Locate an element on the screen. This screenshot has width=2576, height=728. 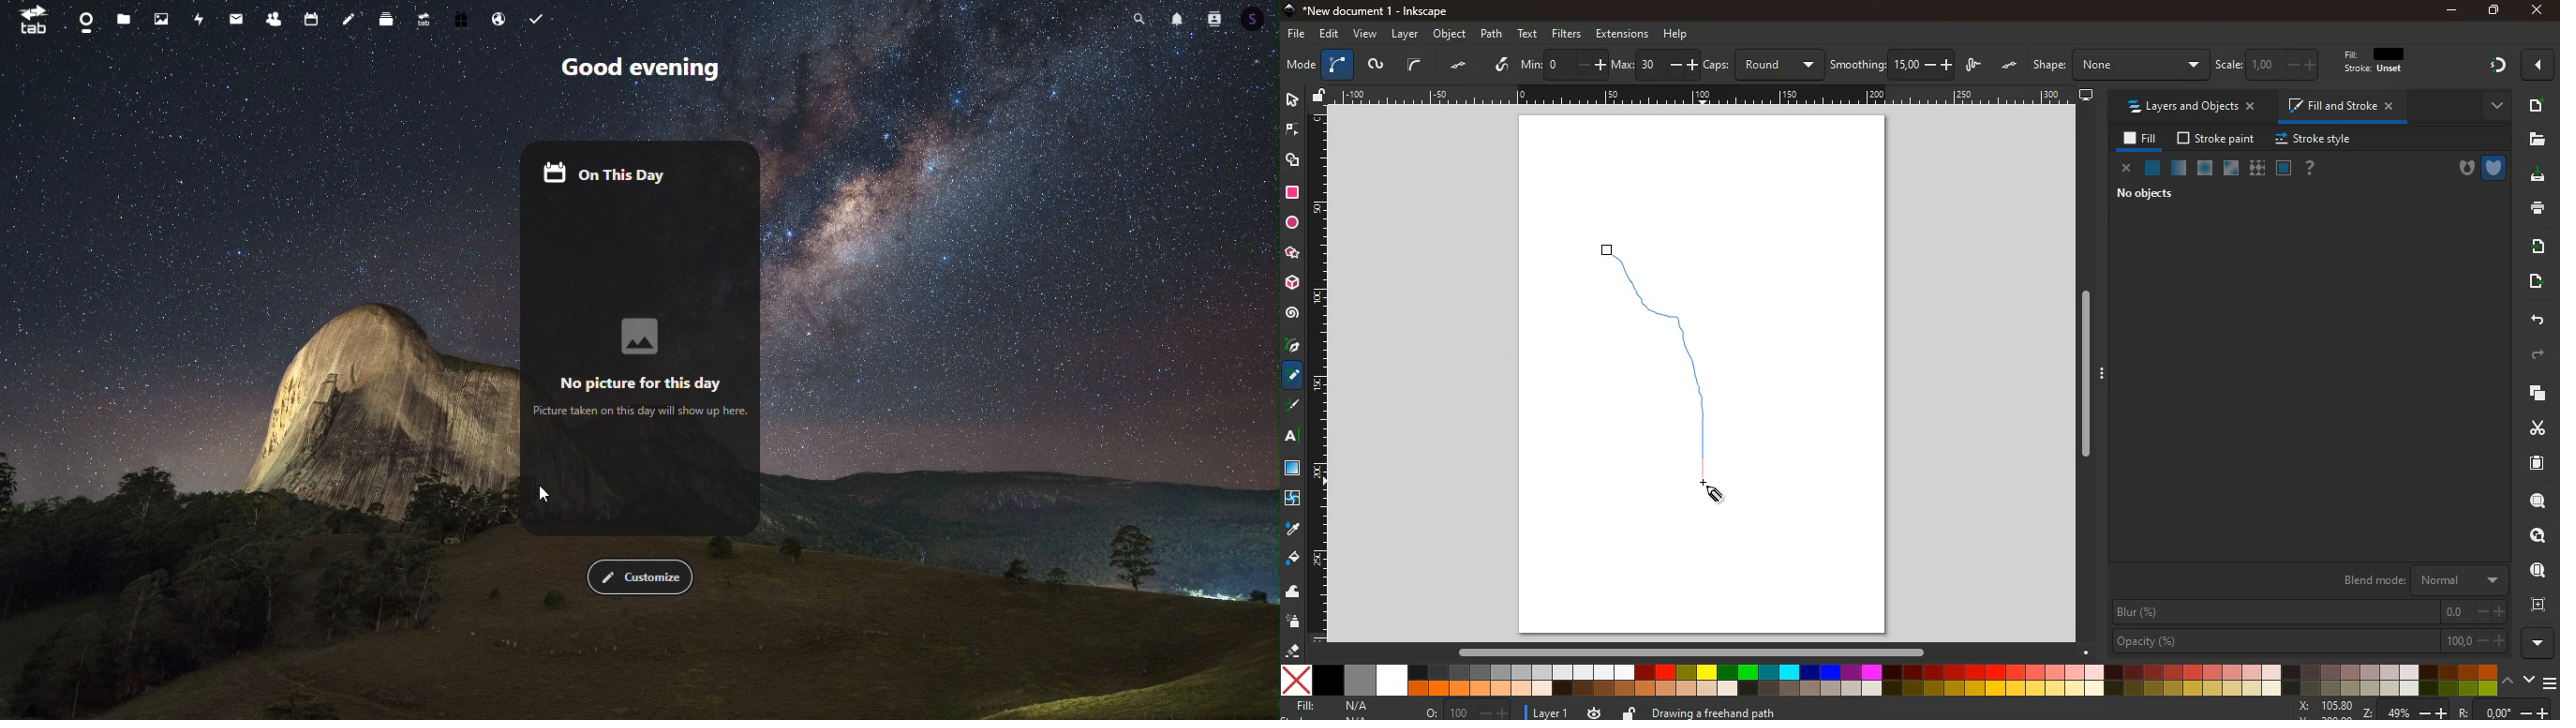
download is located at coordinates (2535, 177).